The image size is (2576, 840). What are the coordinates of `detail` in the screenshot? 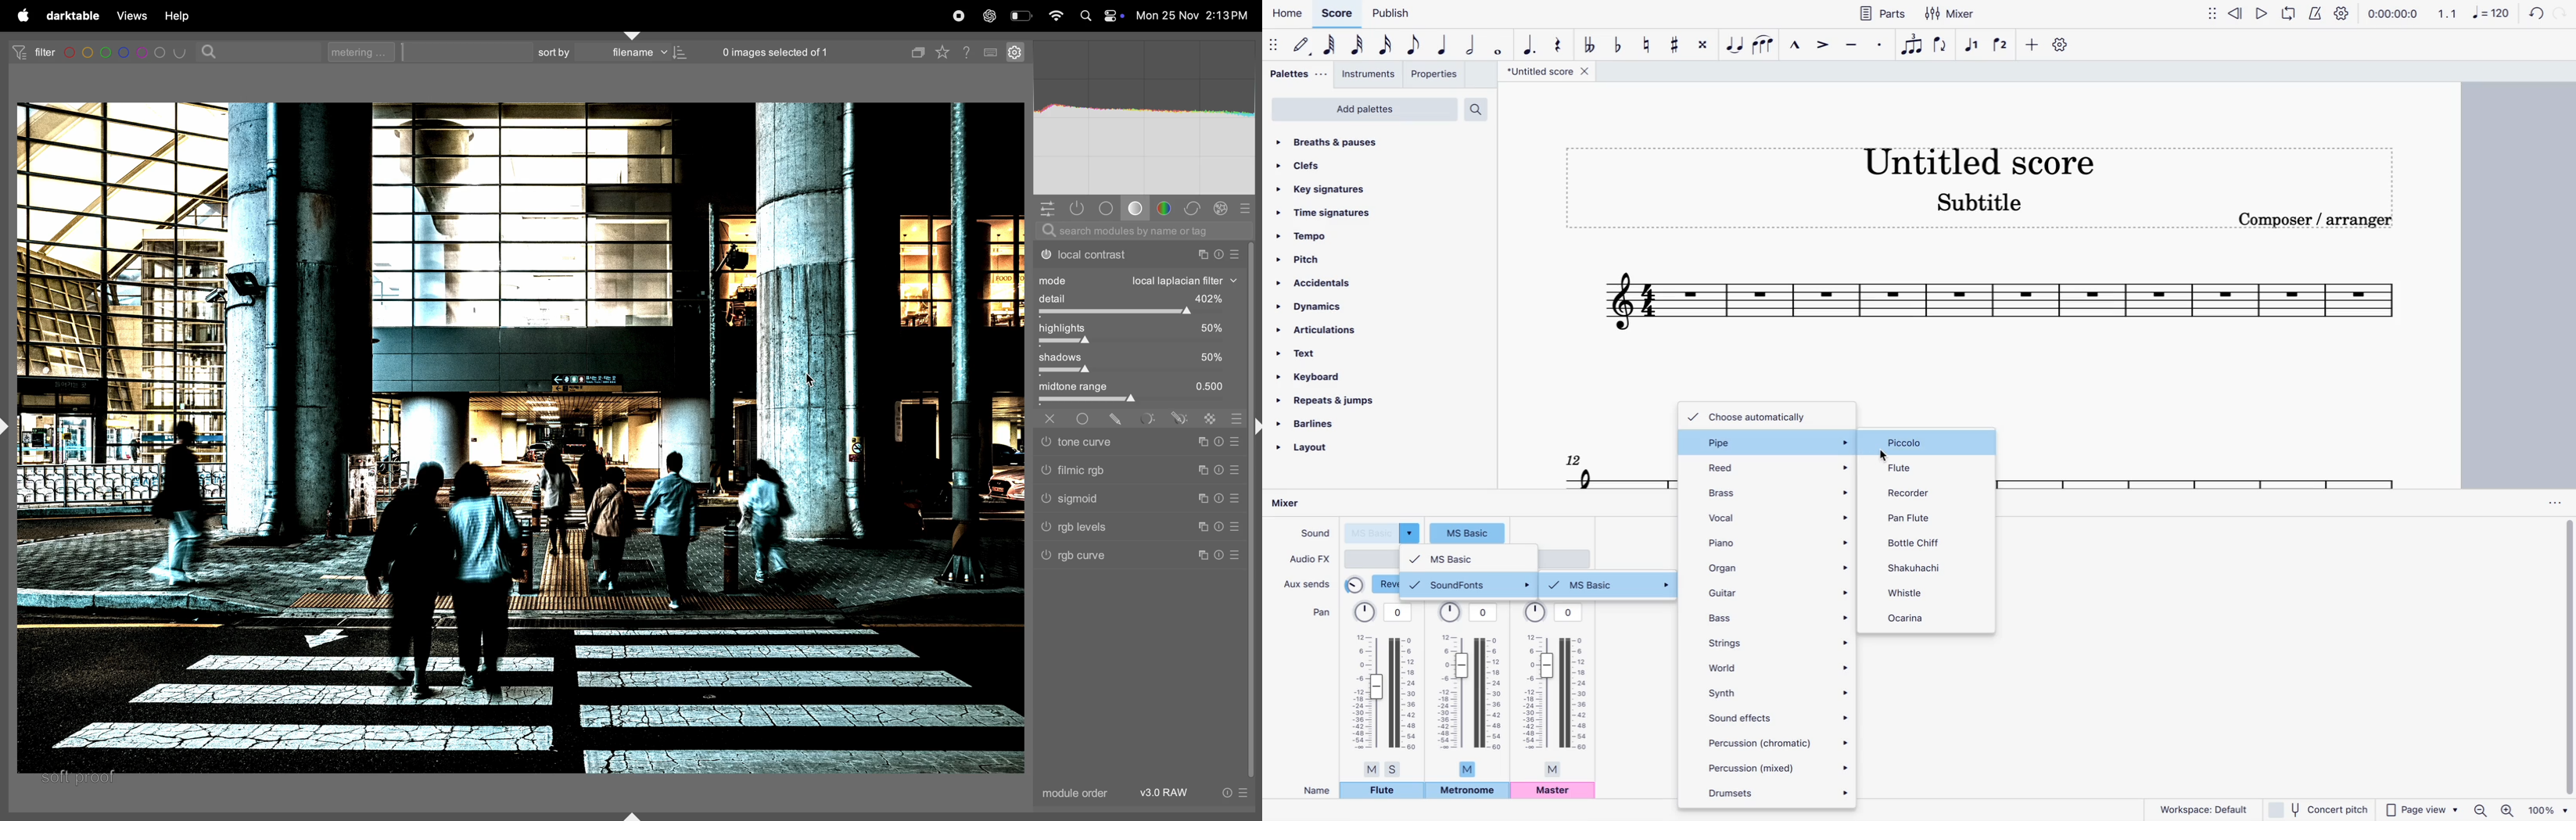 It's located at (1141, 299).